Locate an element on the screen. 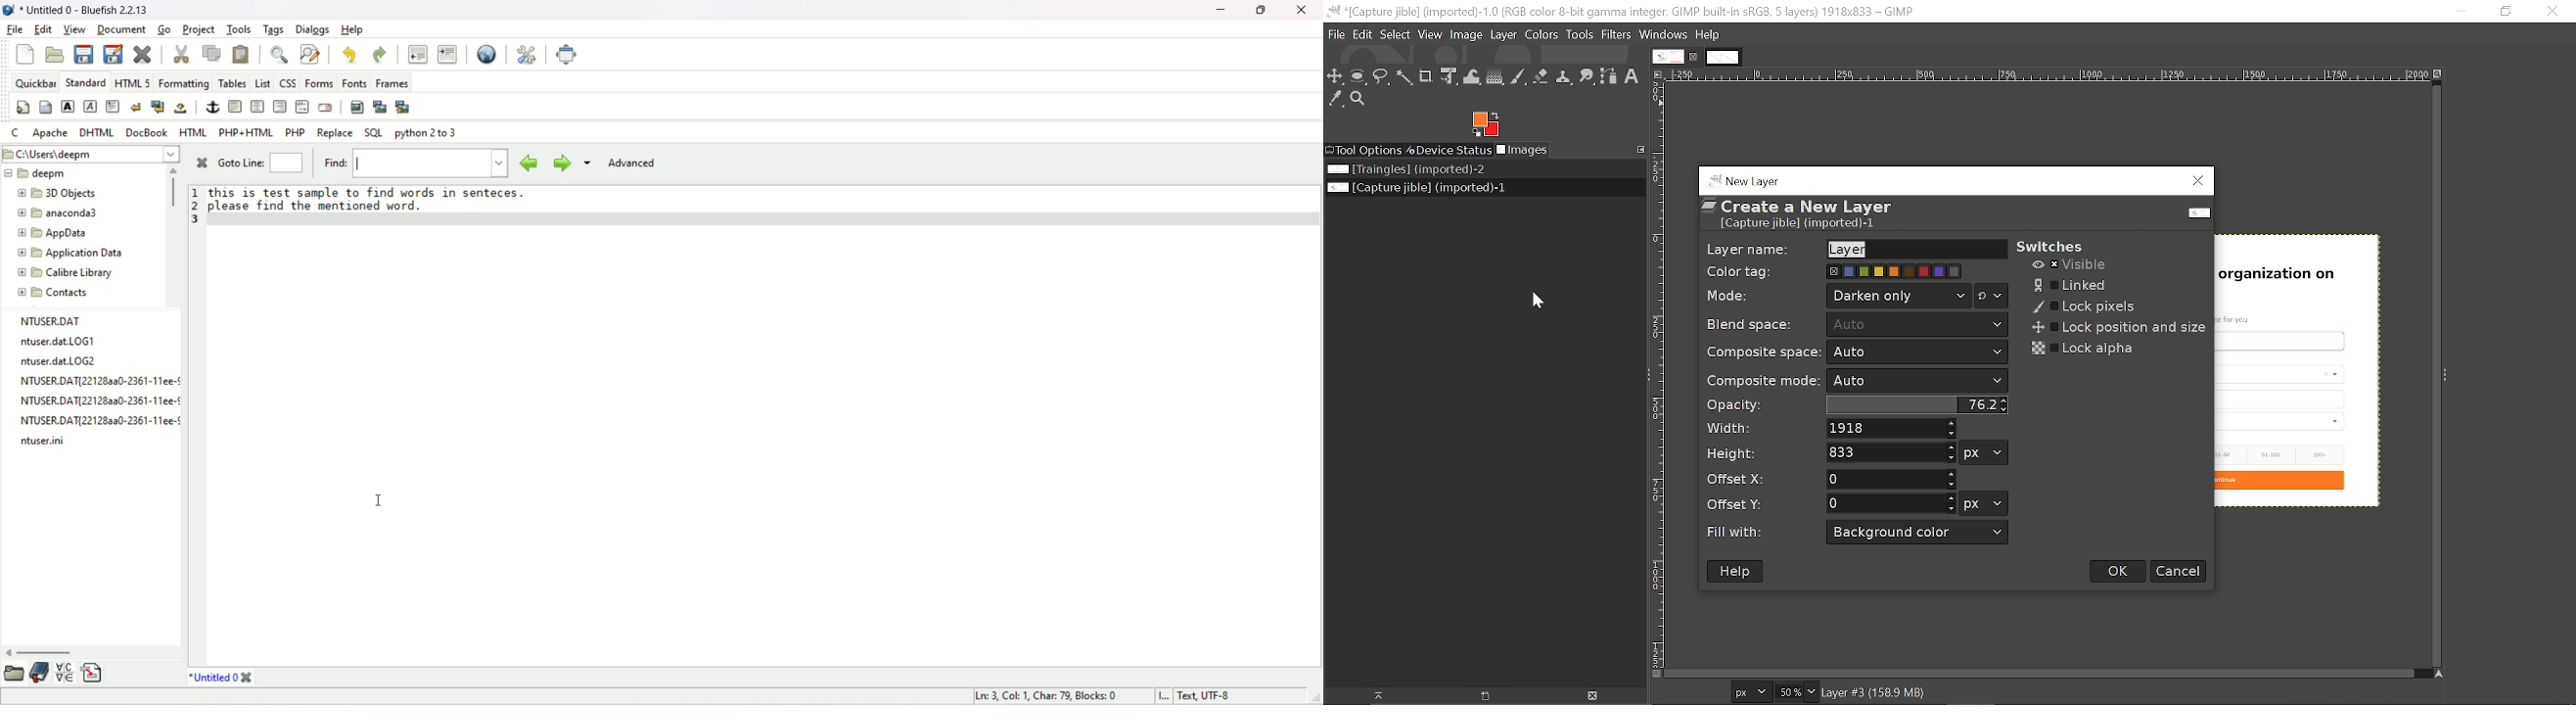 This screenshot has width=2576, height=728. maximize is located at coordinates (1263, 10).